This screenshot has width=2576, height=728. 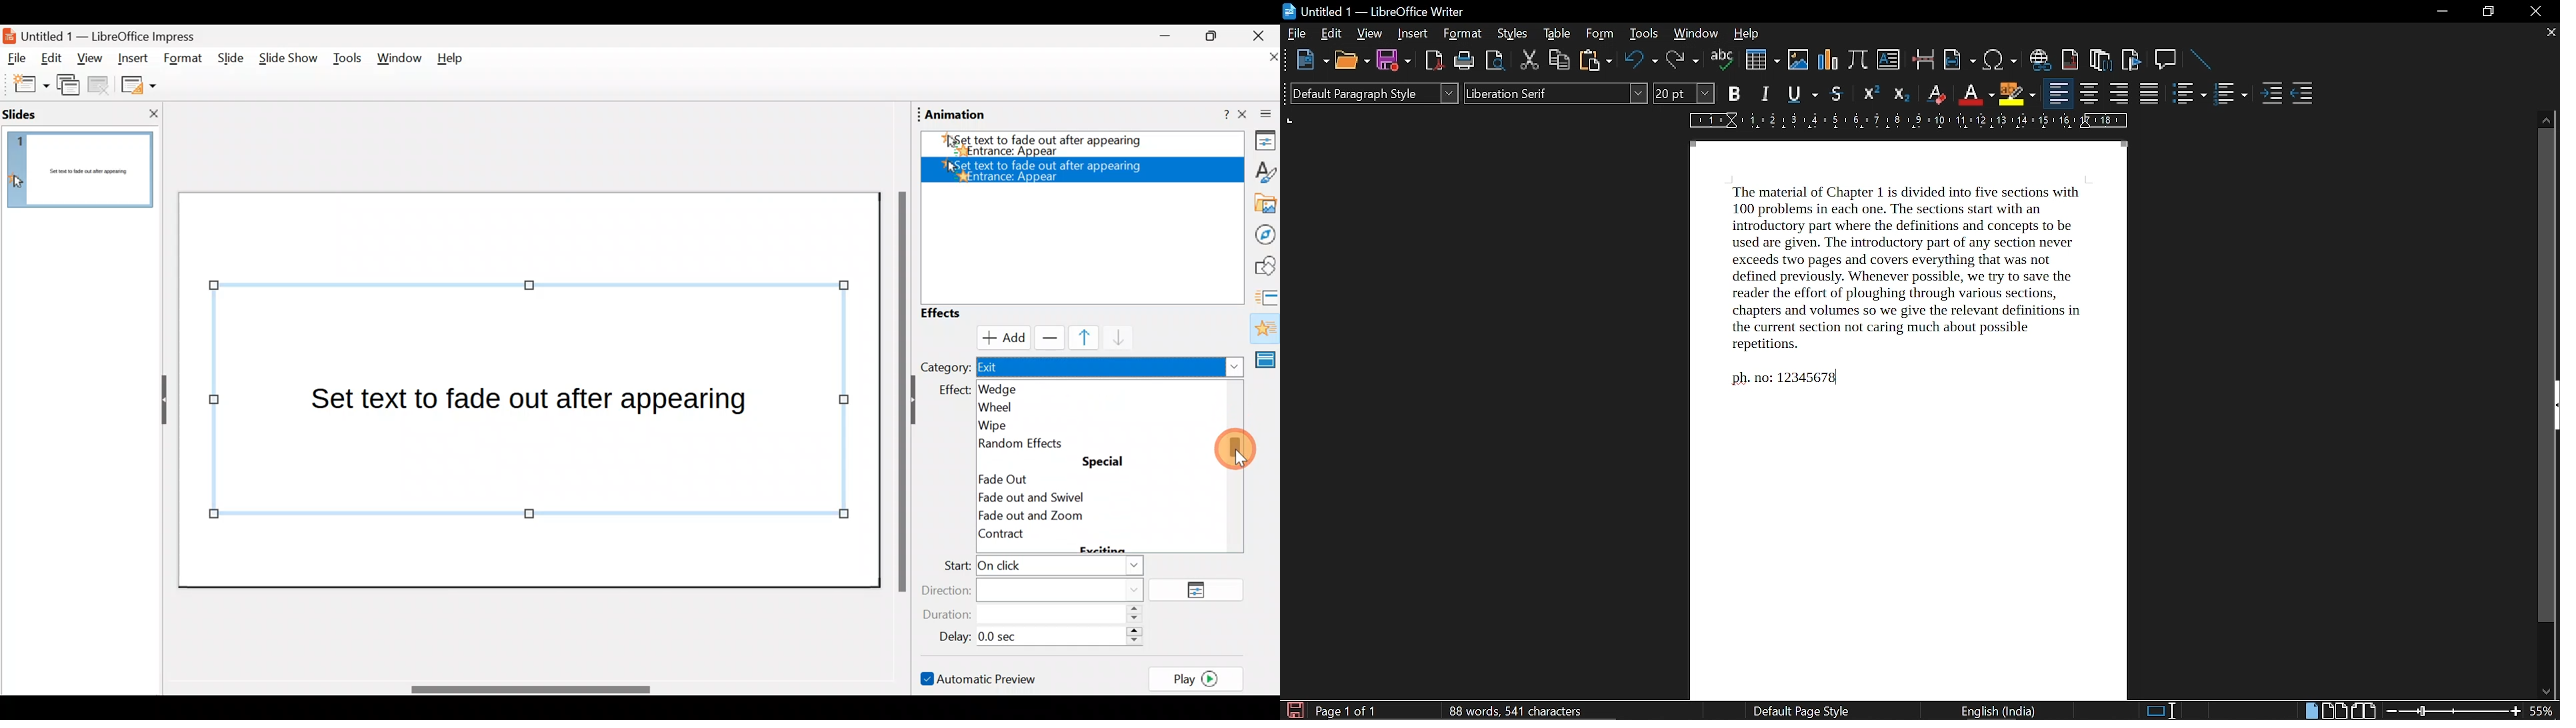 What do you see at coordinates (1023, 406) in the screenshot?
I see `Wheel` at bounding box center [1023, 406].